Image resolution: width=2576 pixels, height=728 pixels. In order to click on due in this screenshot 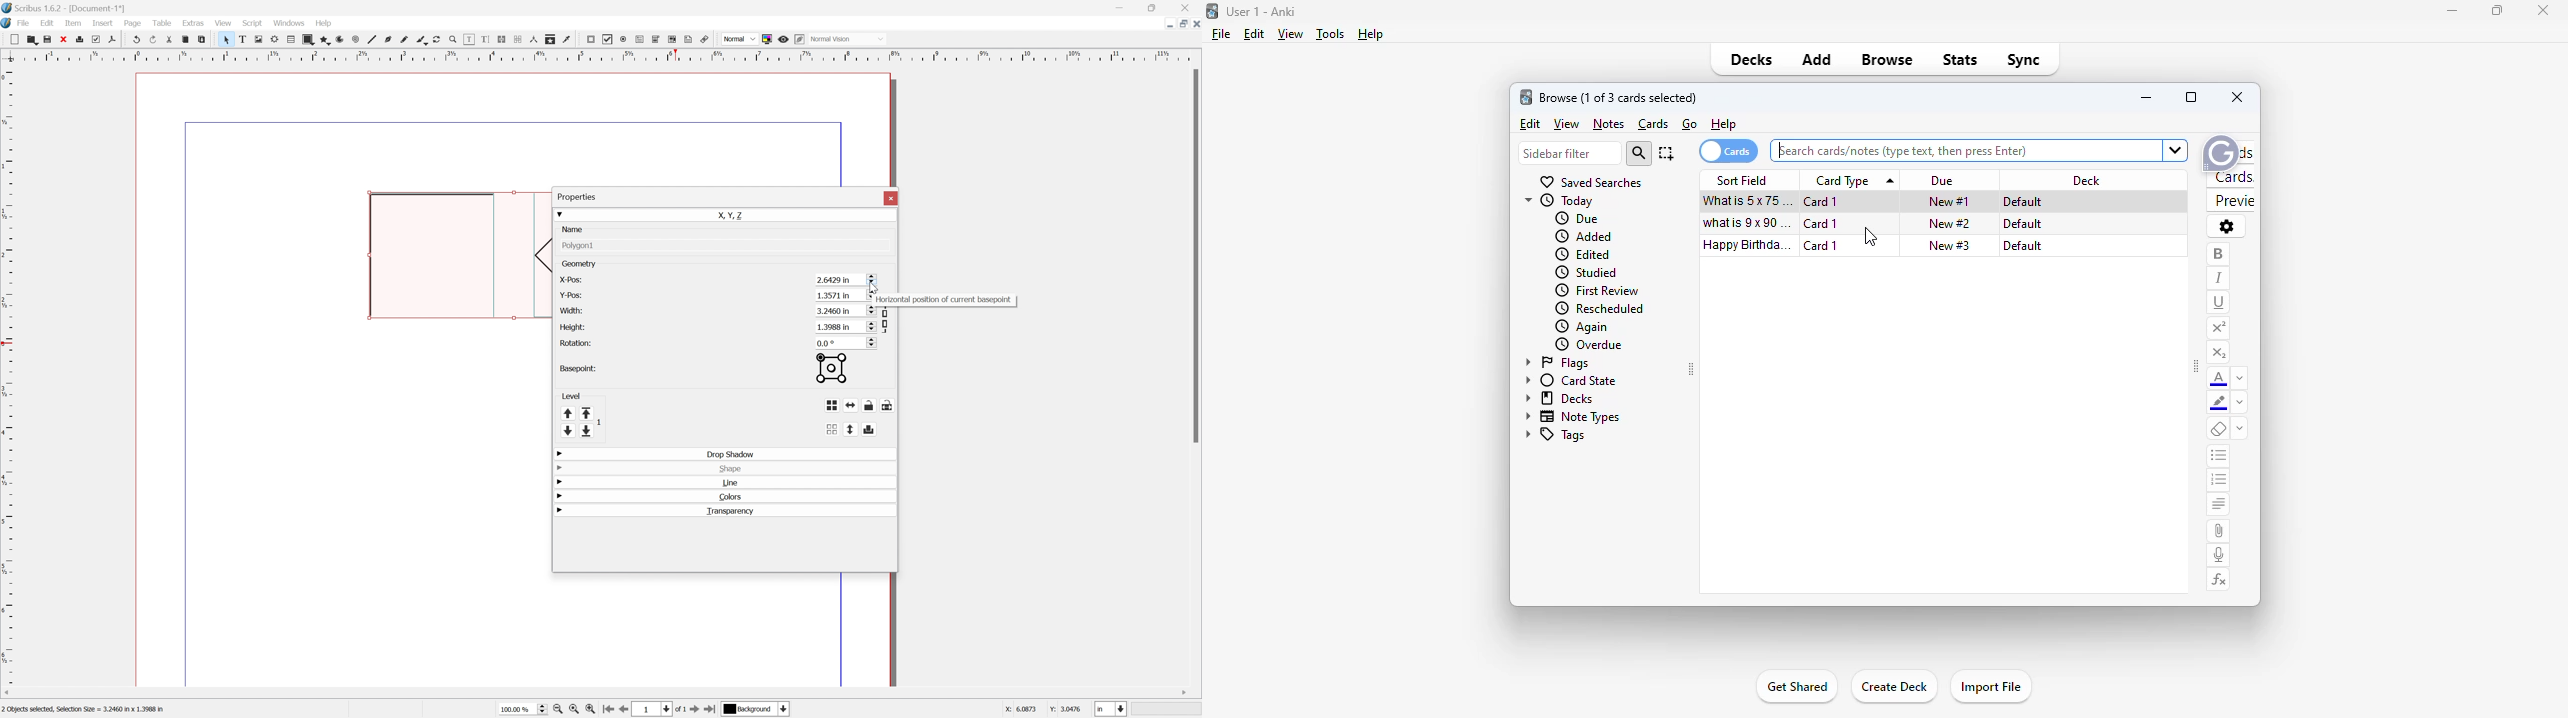, I will do `click(1577, 218)`.